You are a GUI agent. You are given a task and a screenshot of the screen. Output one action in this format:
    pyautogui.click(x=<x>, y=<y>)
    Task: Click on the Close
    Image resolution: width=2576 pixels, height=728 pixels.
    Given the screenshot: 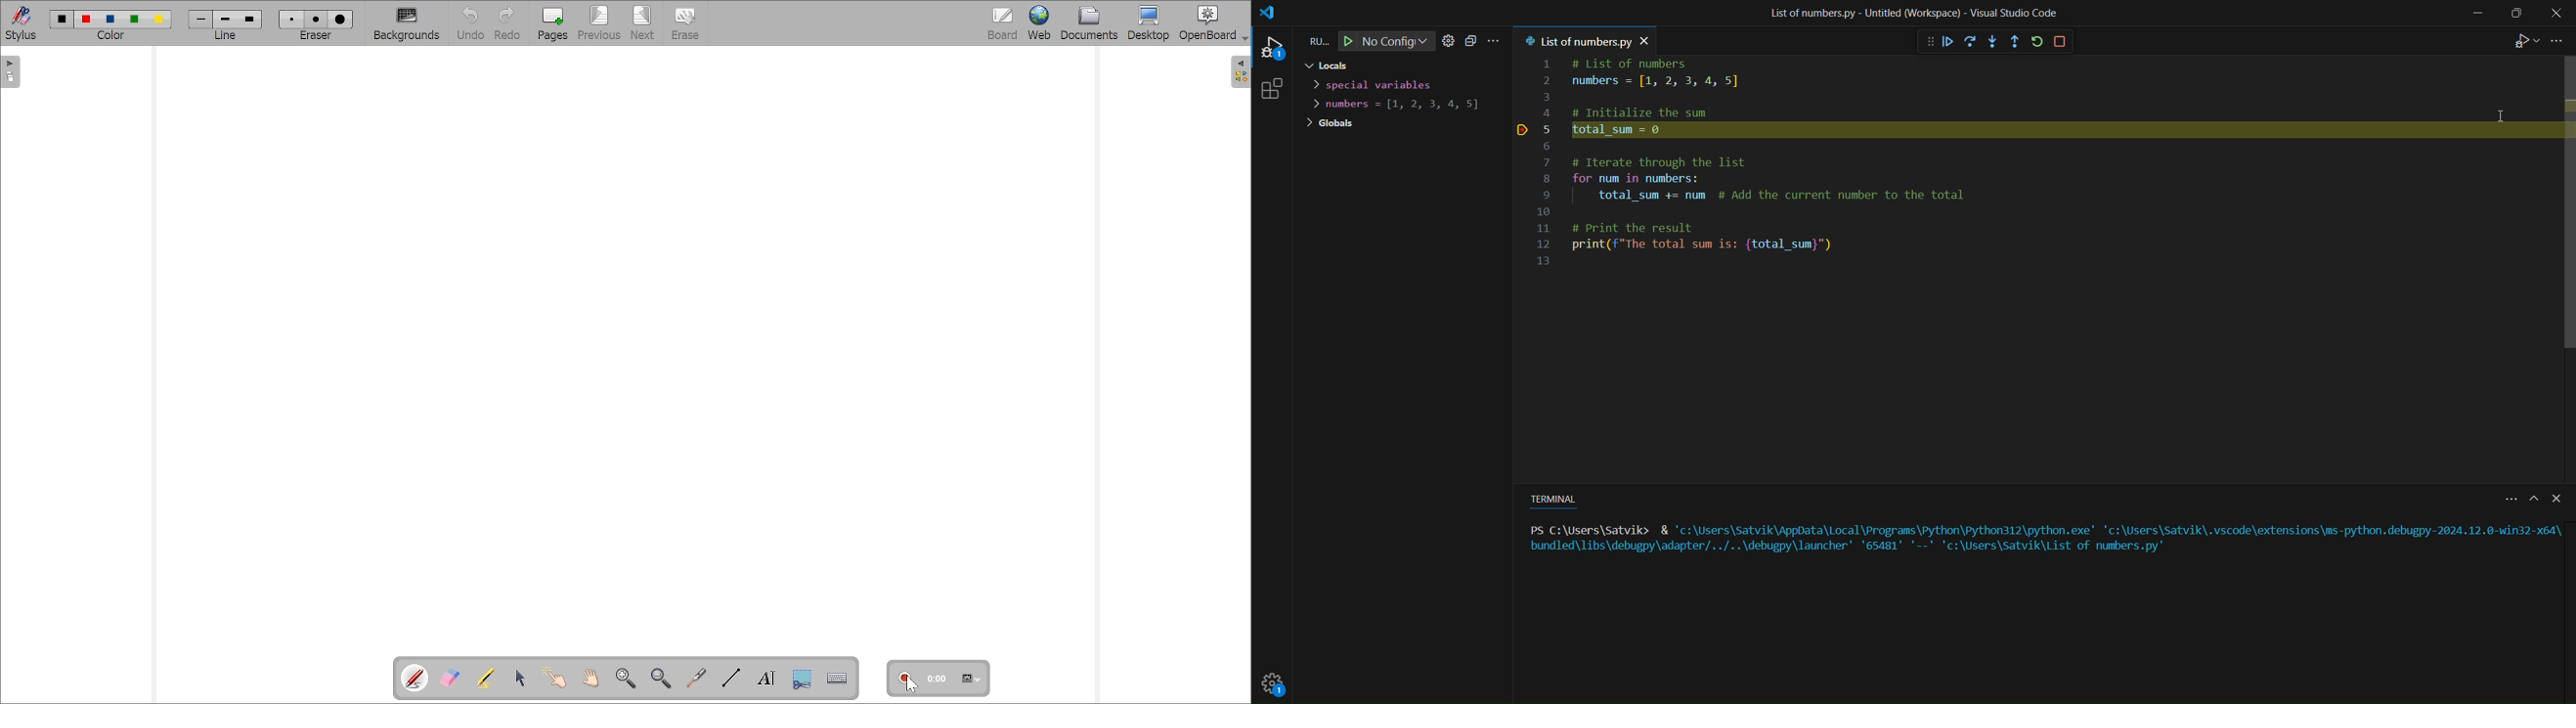 What is the action you would take?
    pyautogui.click(x=1654, y=40)
    